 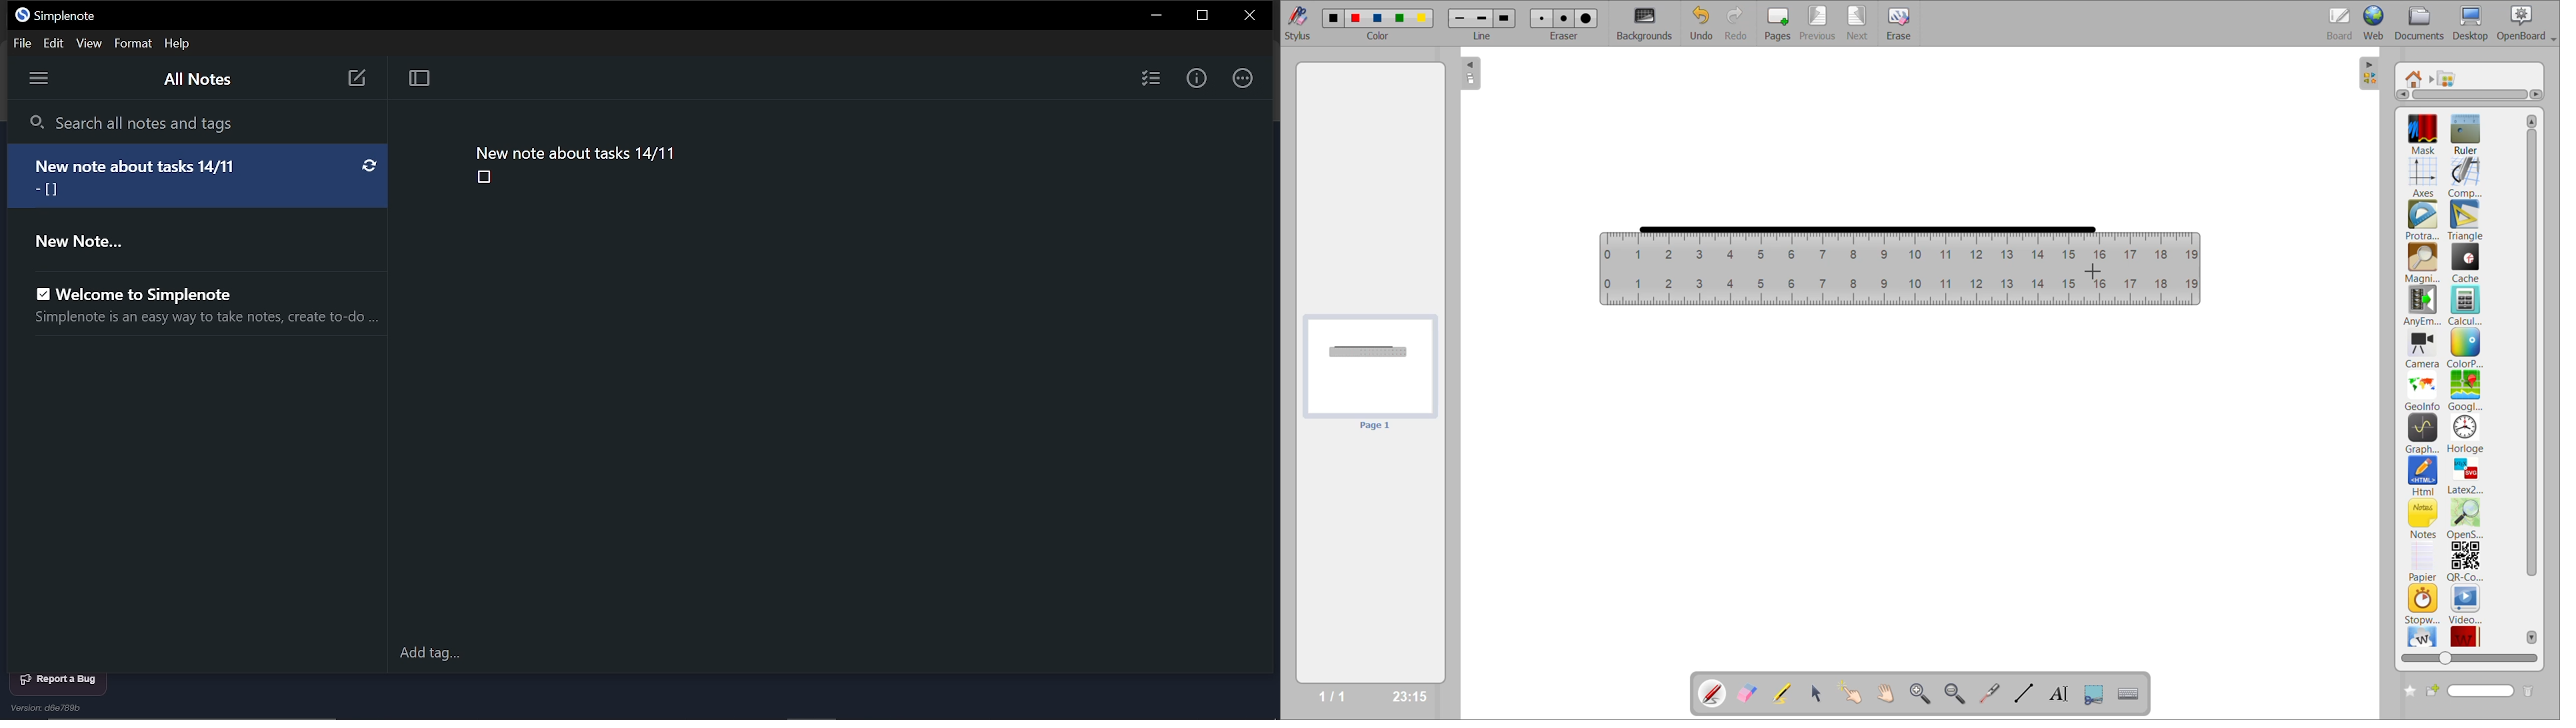 I want to click on line , so click(x=1483, y=35).